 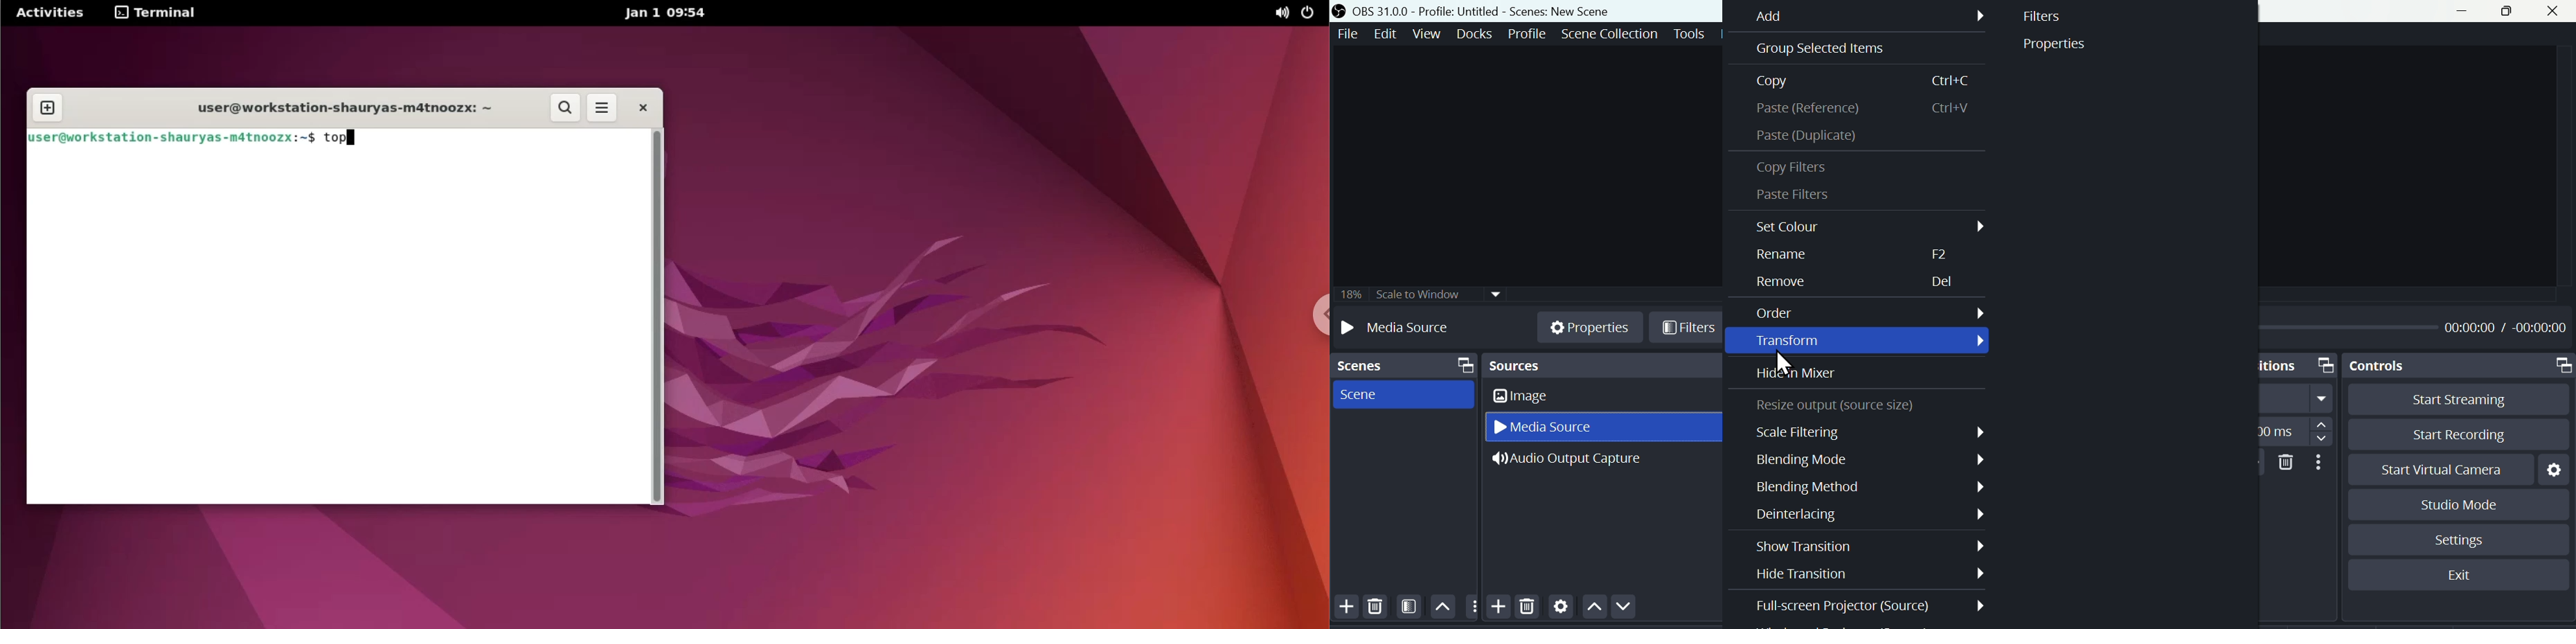 I want to click on Profile, so click(x=1524, y=33).